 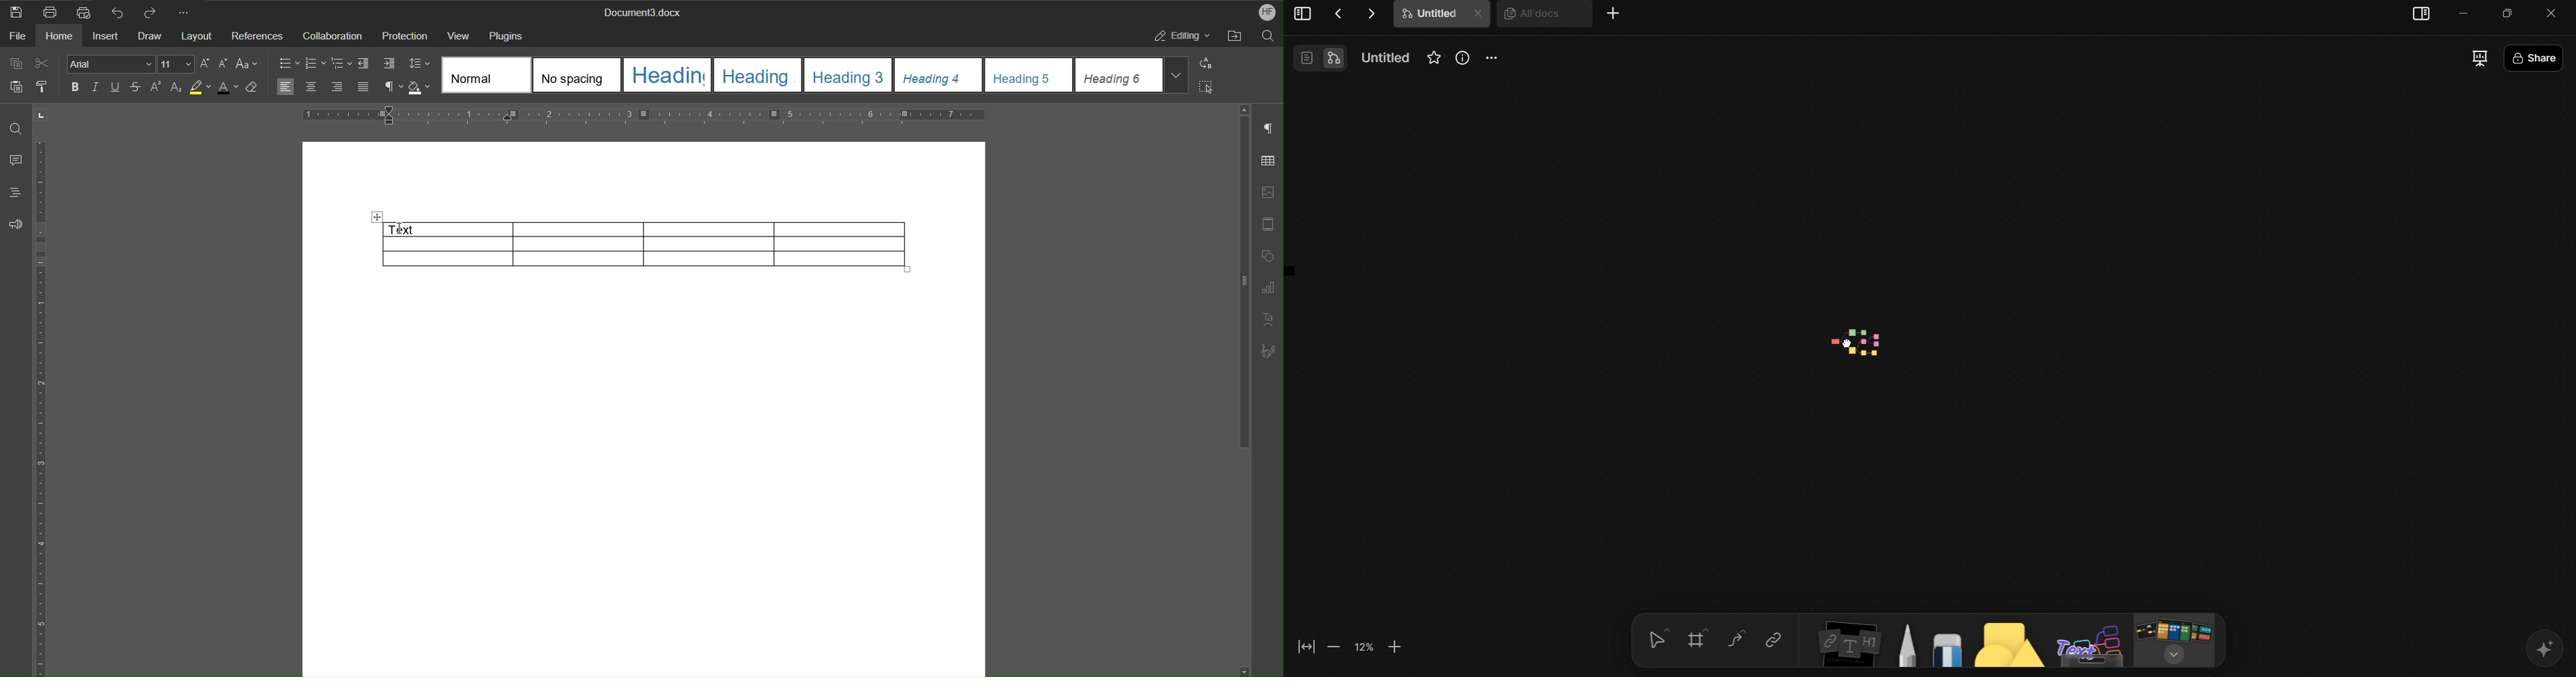 I want to click on insertion cursor, so click(x=401, y=227).